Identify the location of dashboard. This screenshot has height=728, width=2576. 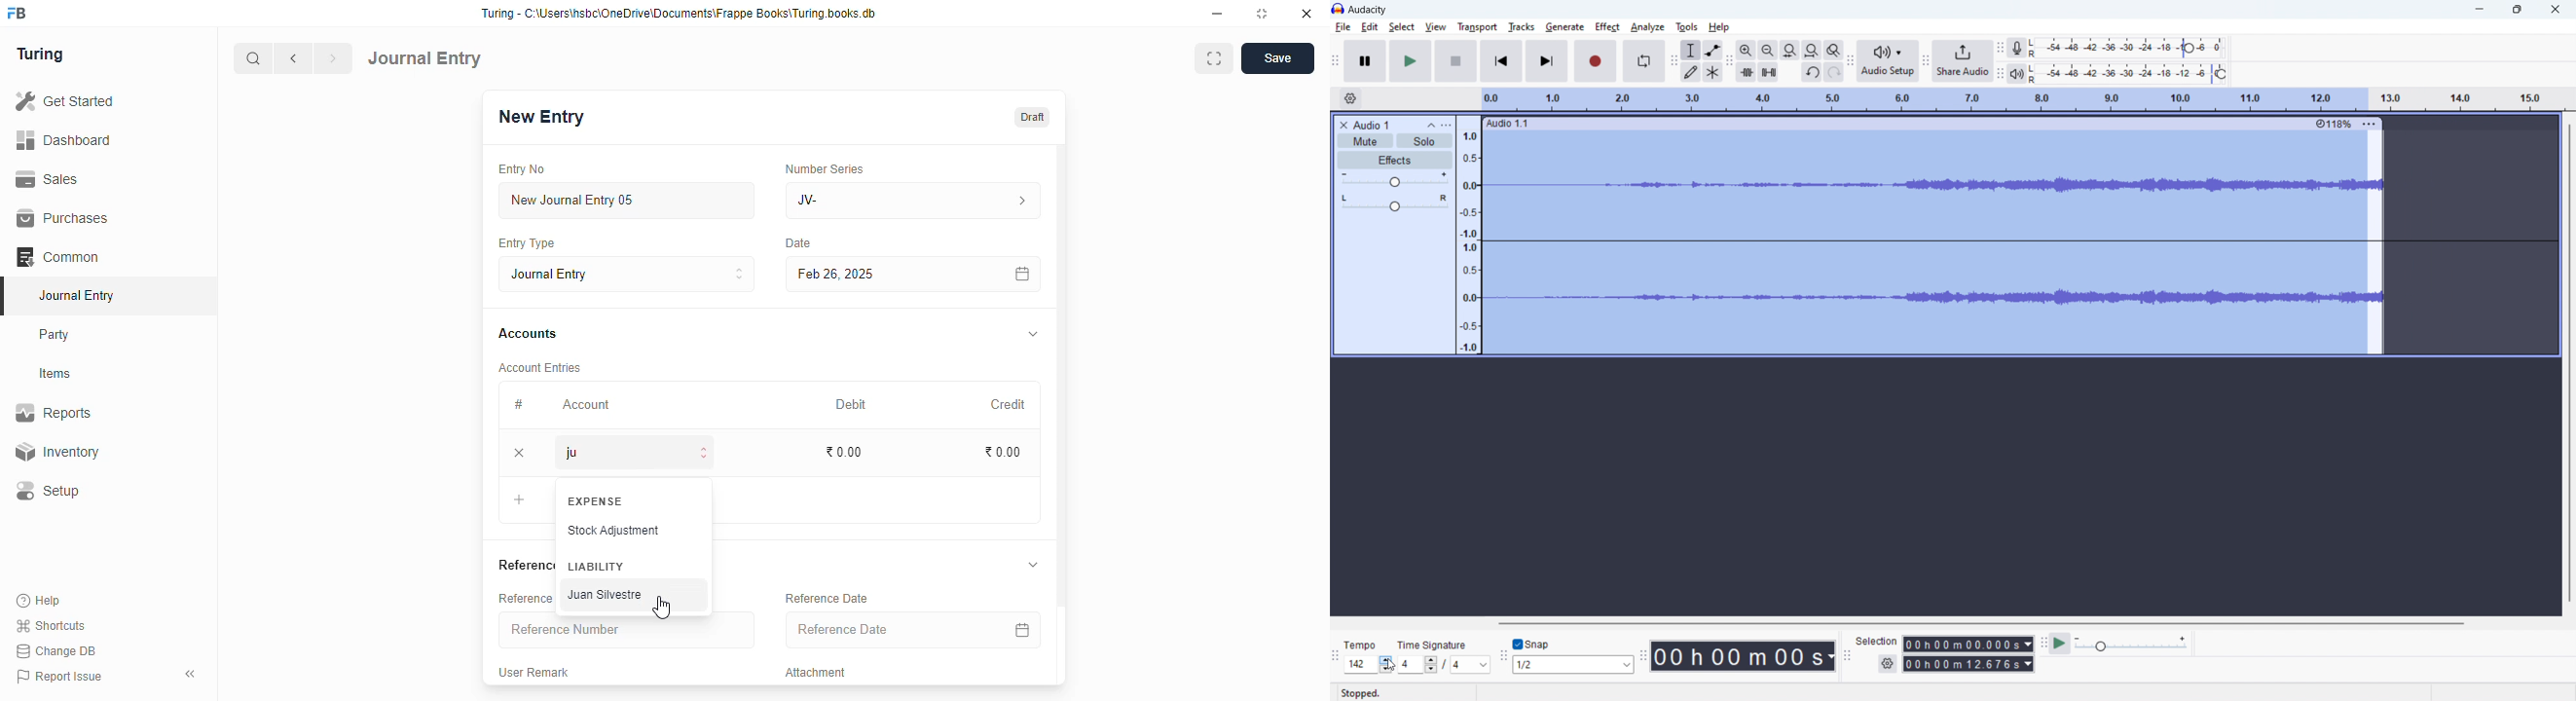
(64, 139).